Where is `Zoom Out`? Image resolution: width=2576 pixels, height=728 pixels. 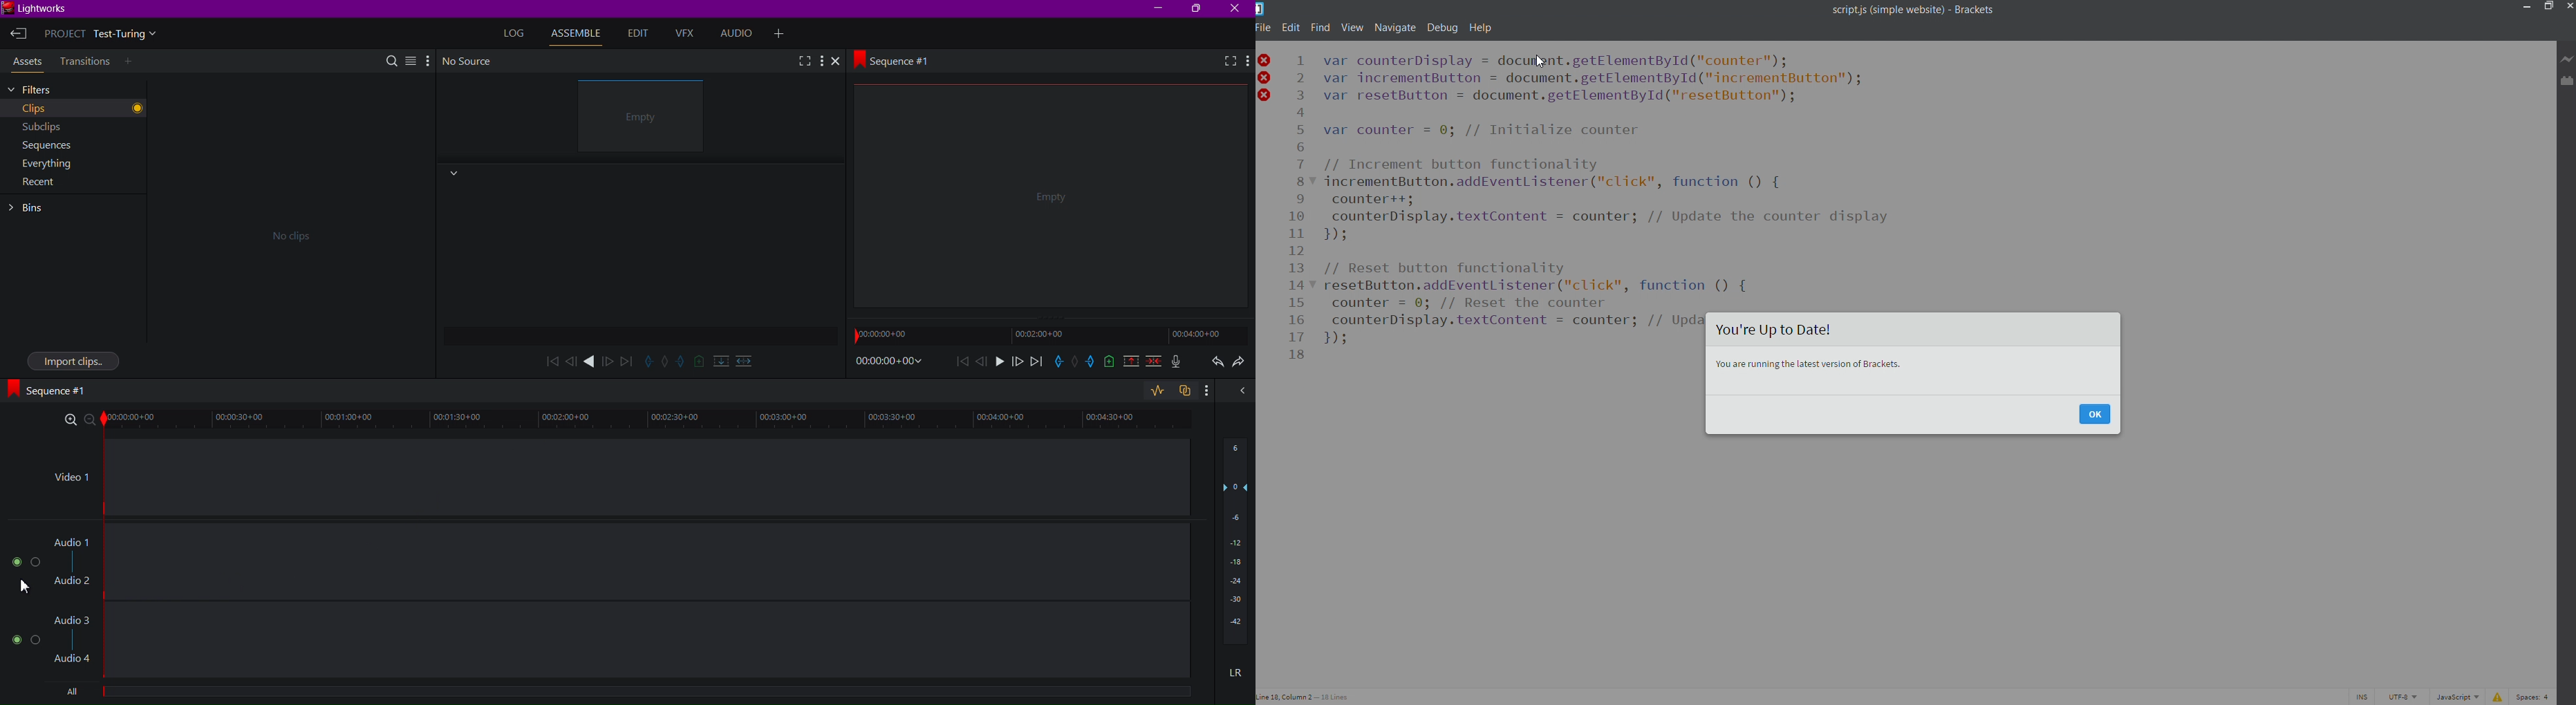
Zoom Out is located at coordinates (95, 421).